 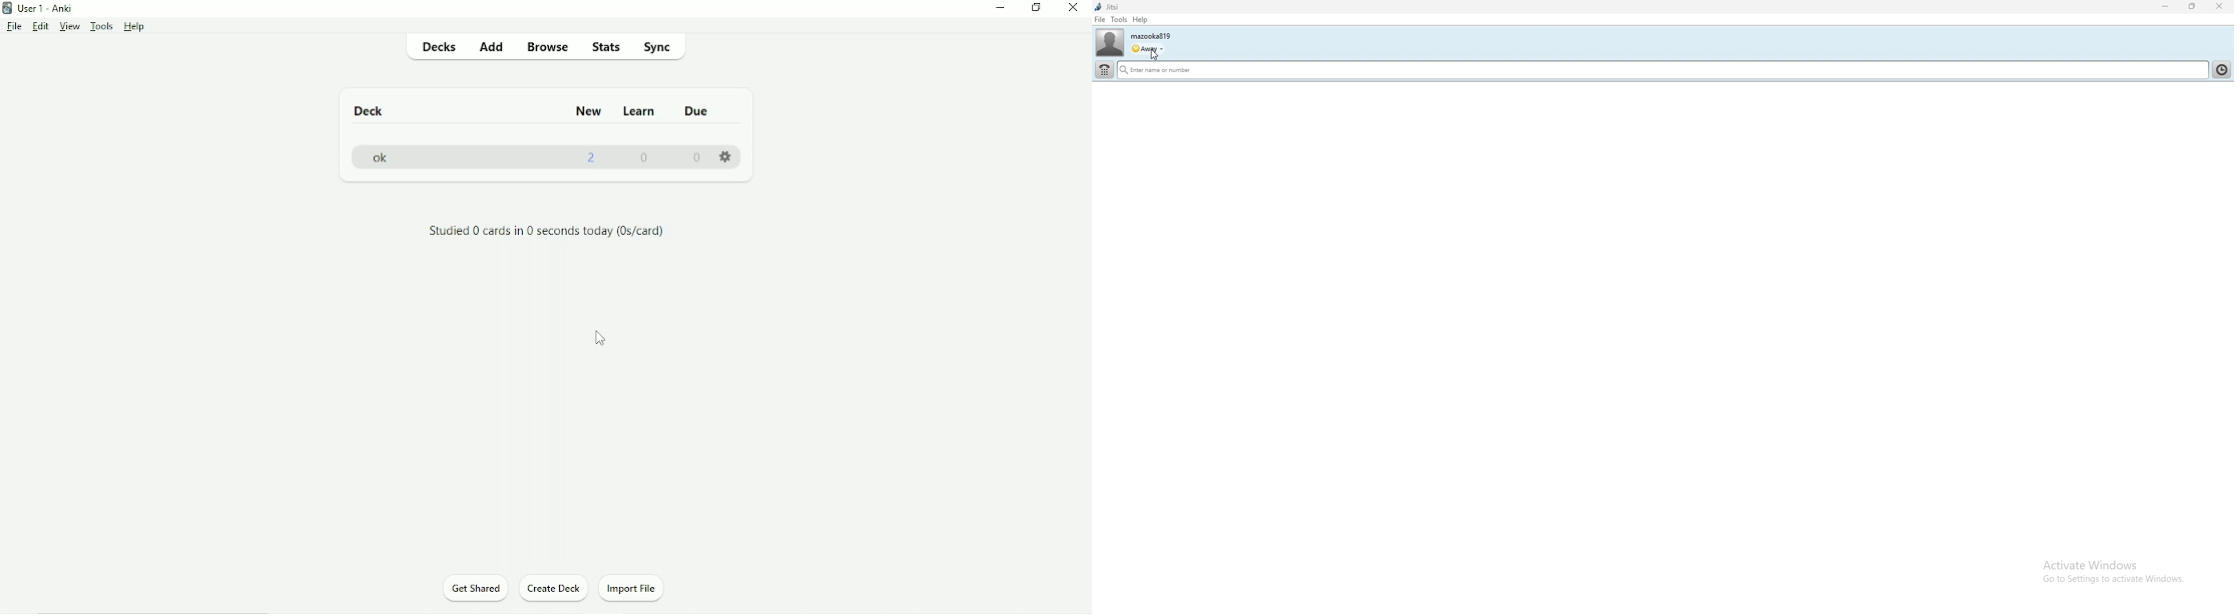 I want to click on search bar, so click(x=1661, y=70).